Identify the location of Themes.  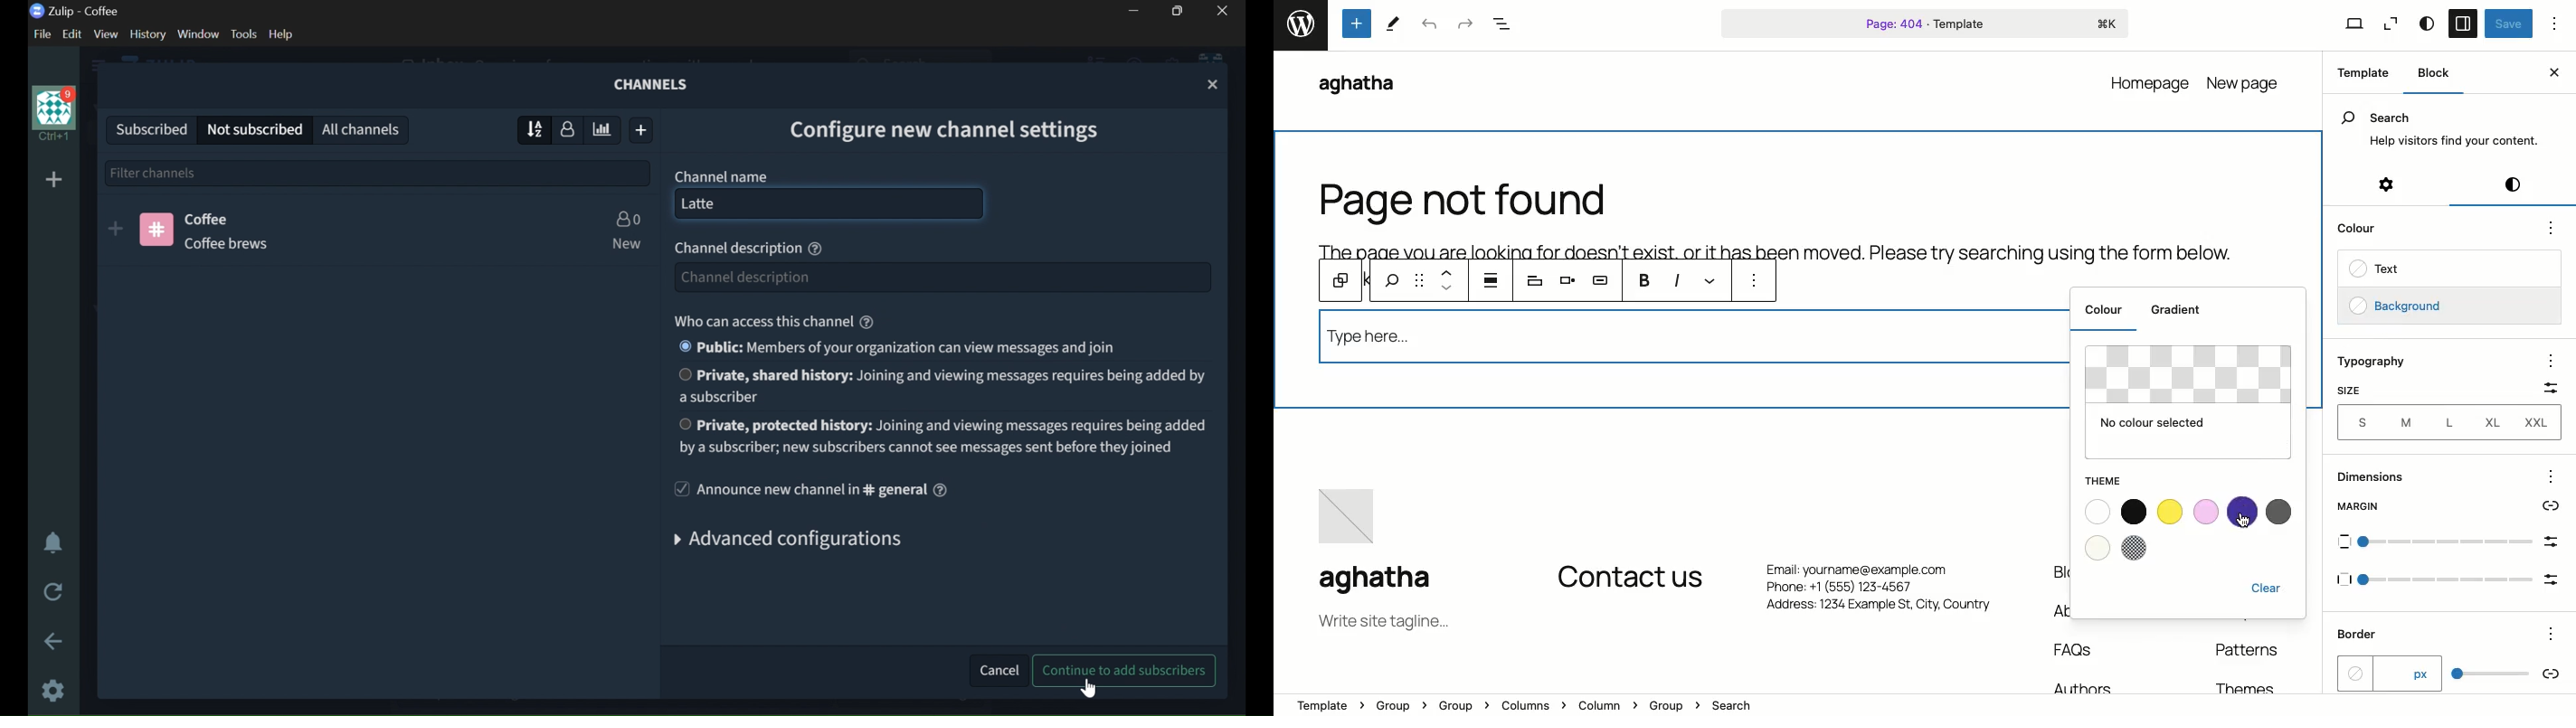
(2250, 685).